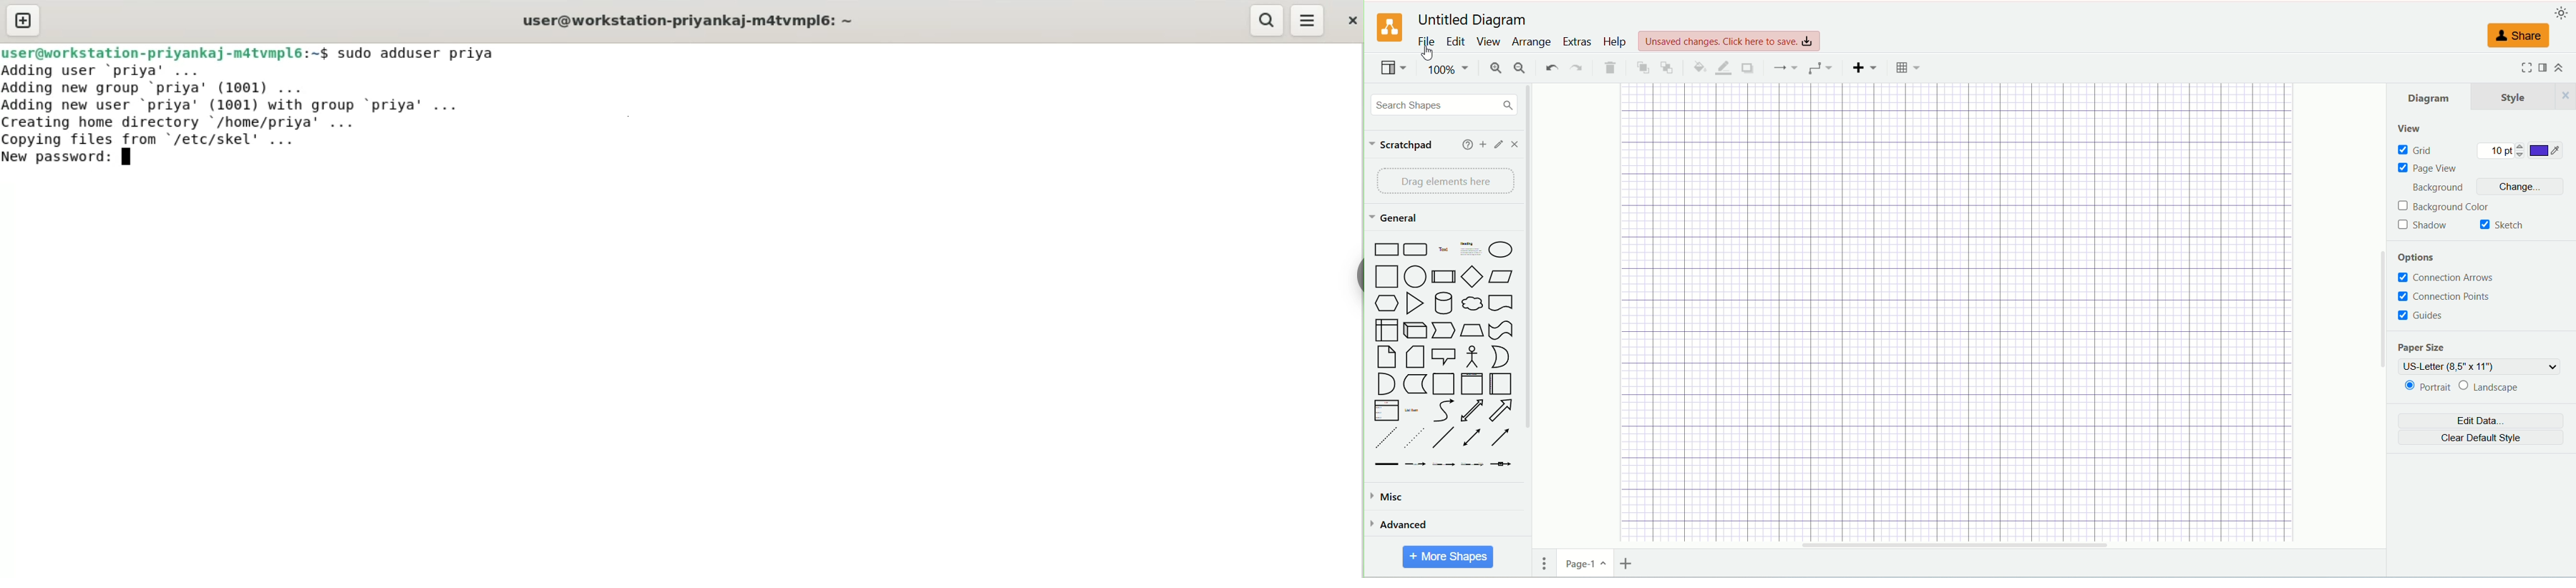  What do you see at coordinates (165, 51) in the screenshot?
I see `user@workstation-priyankaj-m4tvmpl6:~$` at bounding box center [165, 51].